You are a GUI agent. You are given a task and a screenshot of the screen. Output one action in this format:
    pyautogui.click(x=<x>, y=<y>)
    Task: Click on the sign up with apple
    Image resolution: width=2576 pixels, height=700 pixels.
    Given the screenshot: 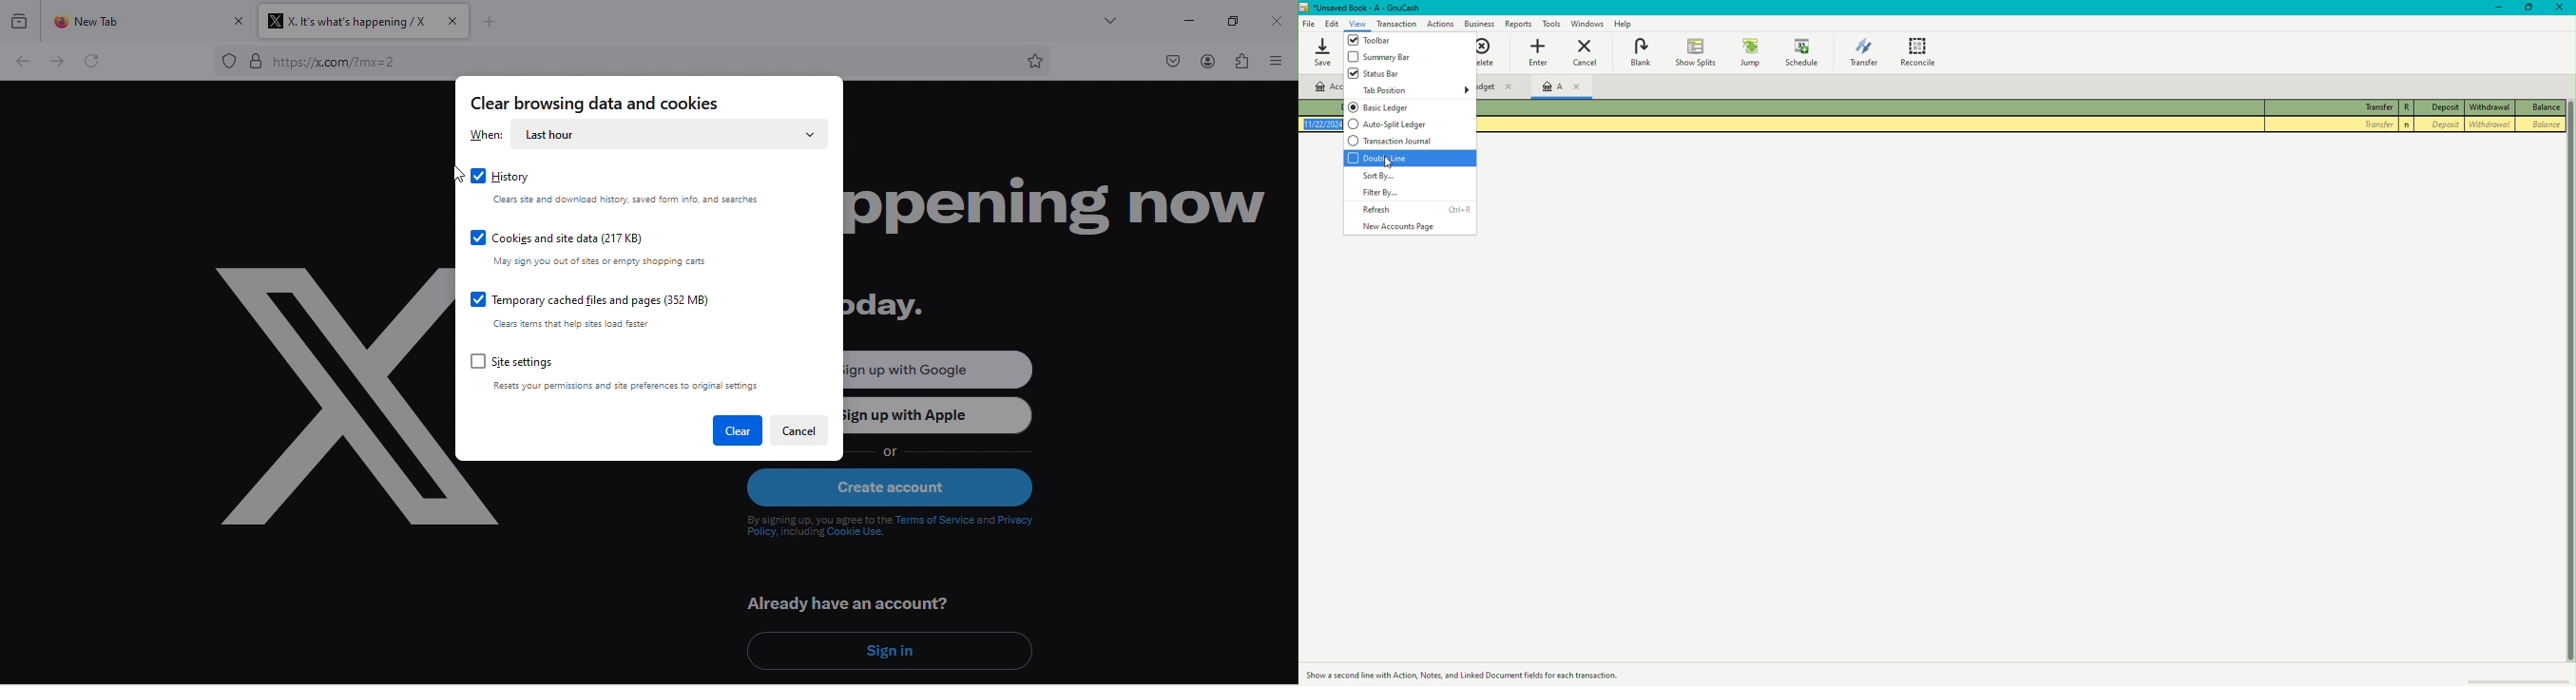 What is the action you would take?
    pyautogui.click(x=940, y=416)
    